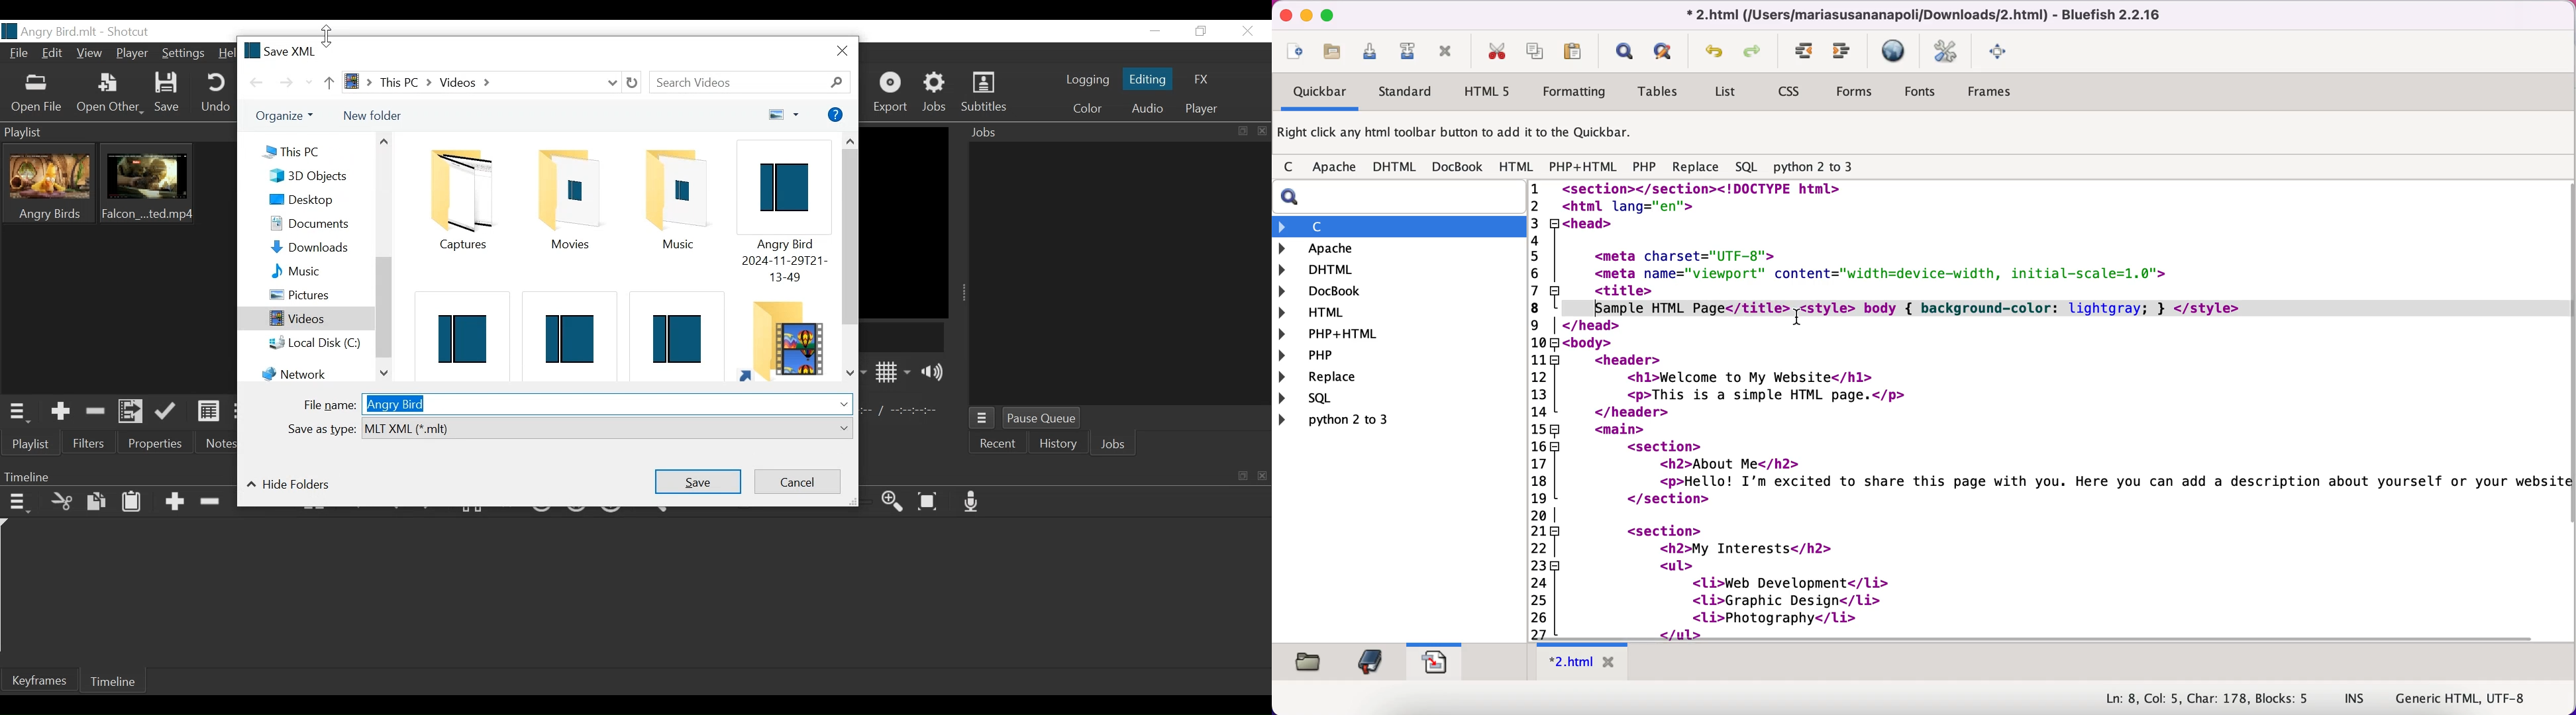 The image size is (2576, 728). Describe the element at coordinates (566, 199) in the screenshot. I see `Folder` at that location.